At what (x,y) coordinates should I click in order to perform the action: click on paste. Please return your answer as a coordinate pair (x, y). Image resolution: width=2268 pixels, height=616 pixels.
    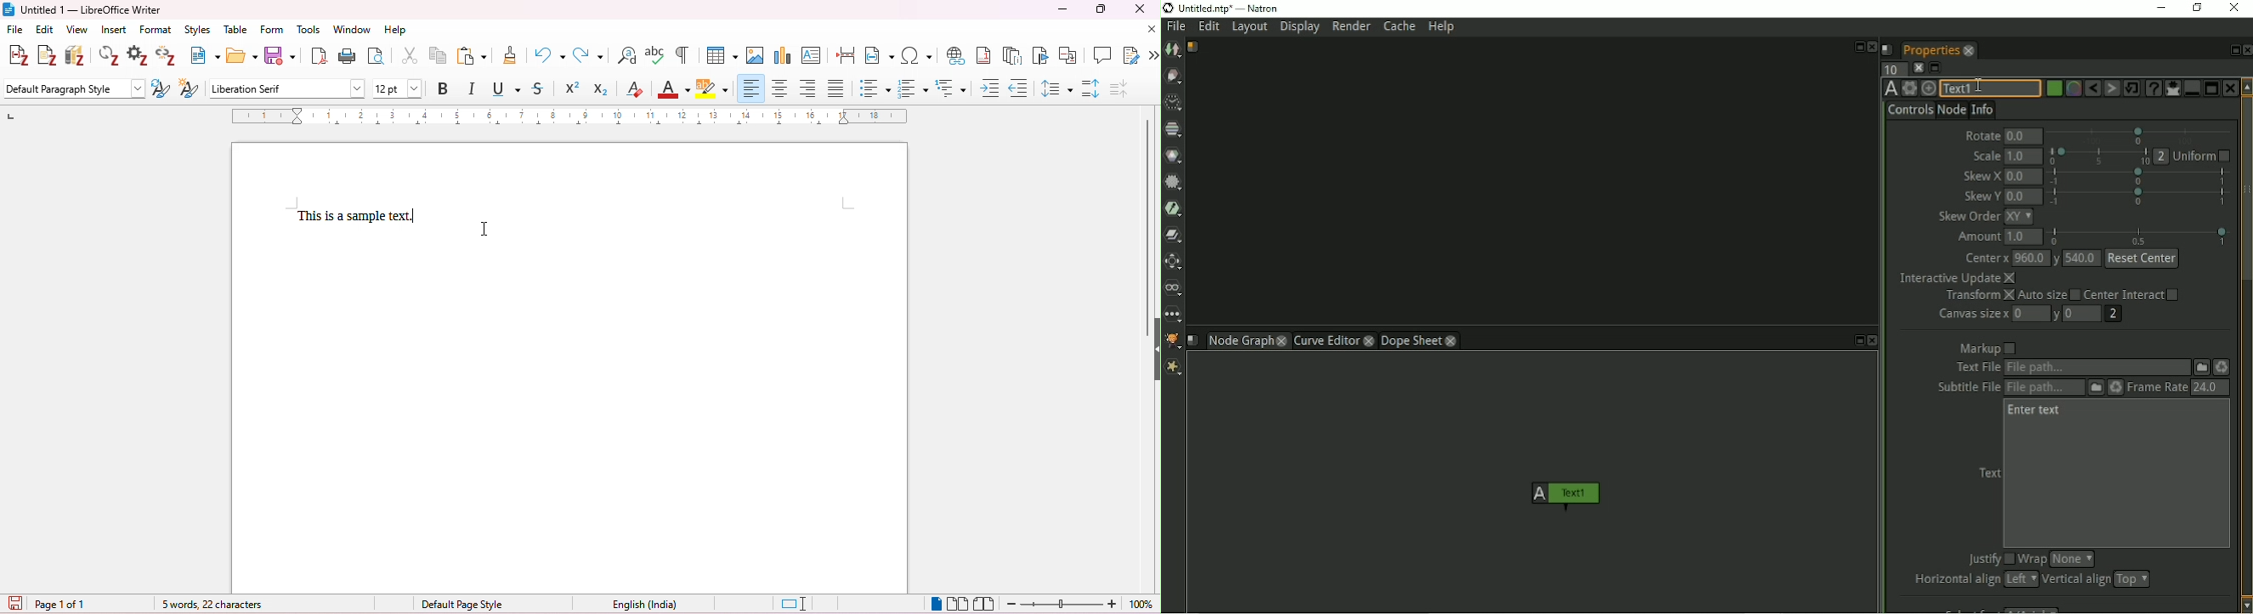
    Looking at the image, I should click on (473, 54).